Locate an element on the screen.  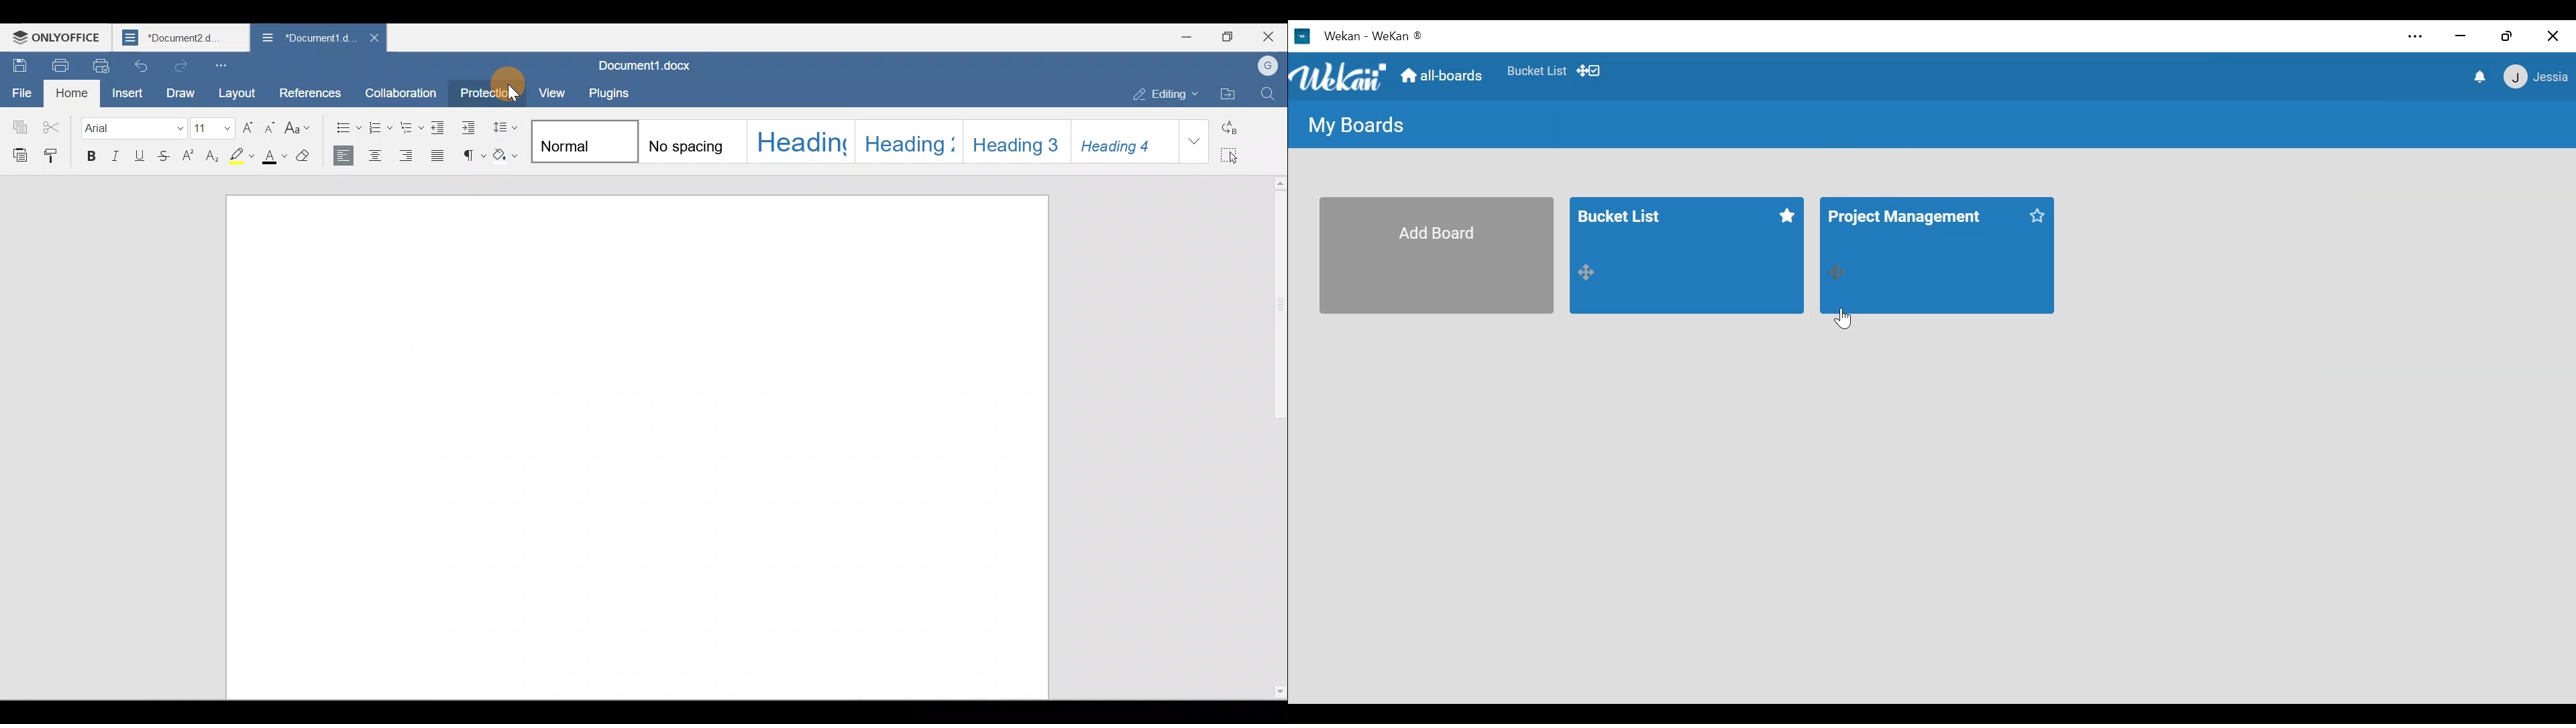
Style 4 is located at coordinates (909, 142).